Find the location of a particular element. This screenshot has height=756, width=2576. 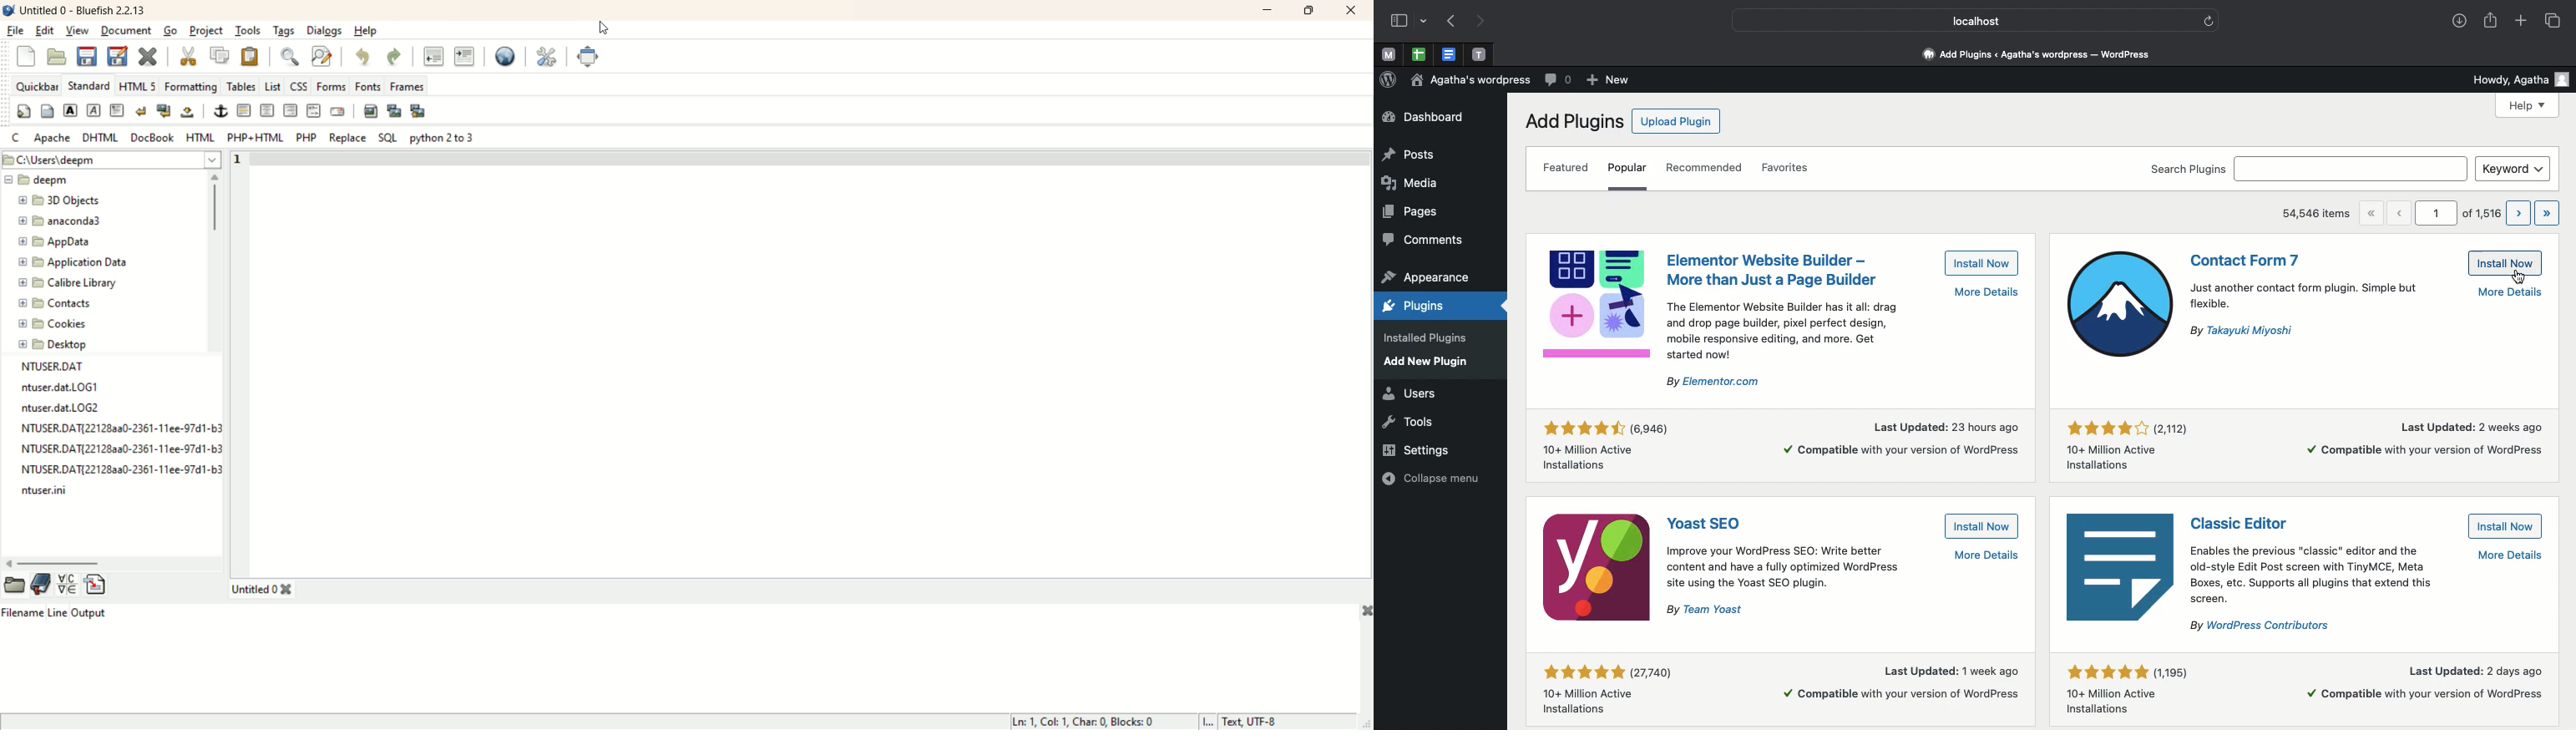

cookies is located at coordinates (54, 326).